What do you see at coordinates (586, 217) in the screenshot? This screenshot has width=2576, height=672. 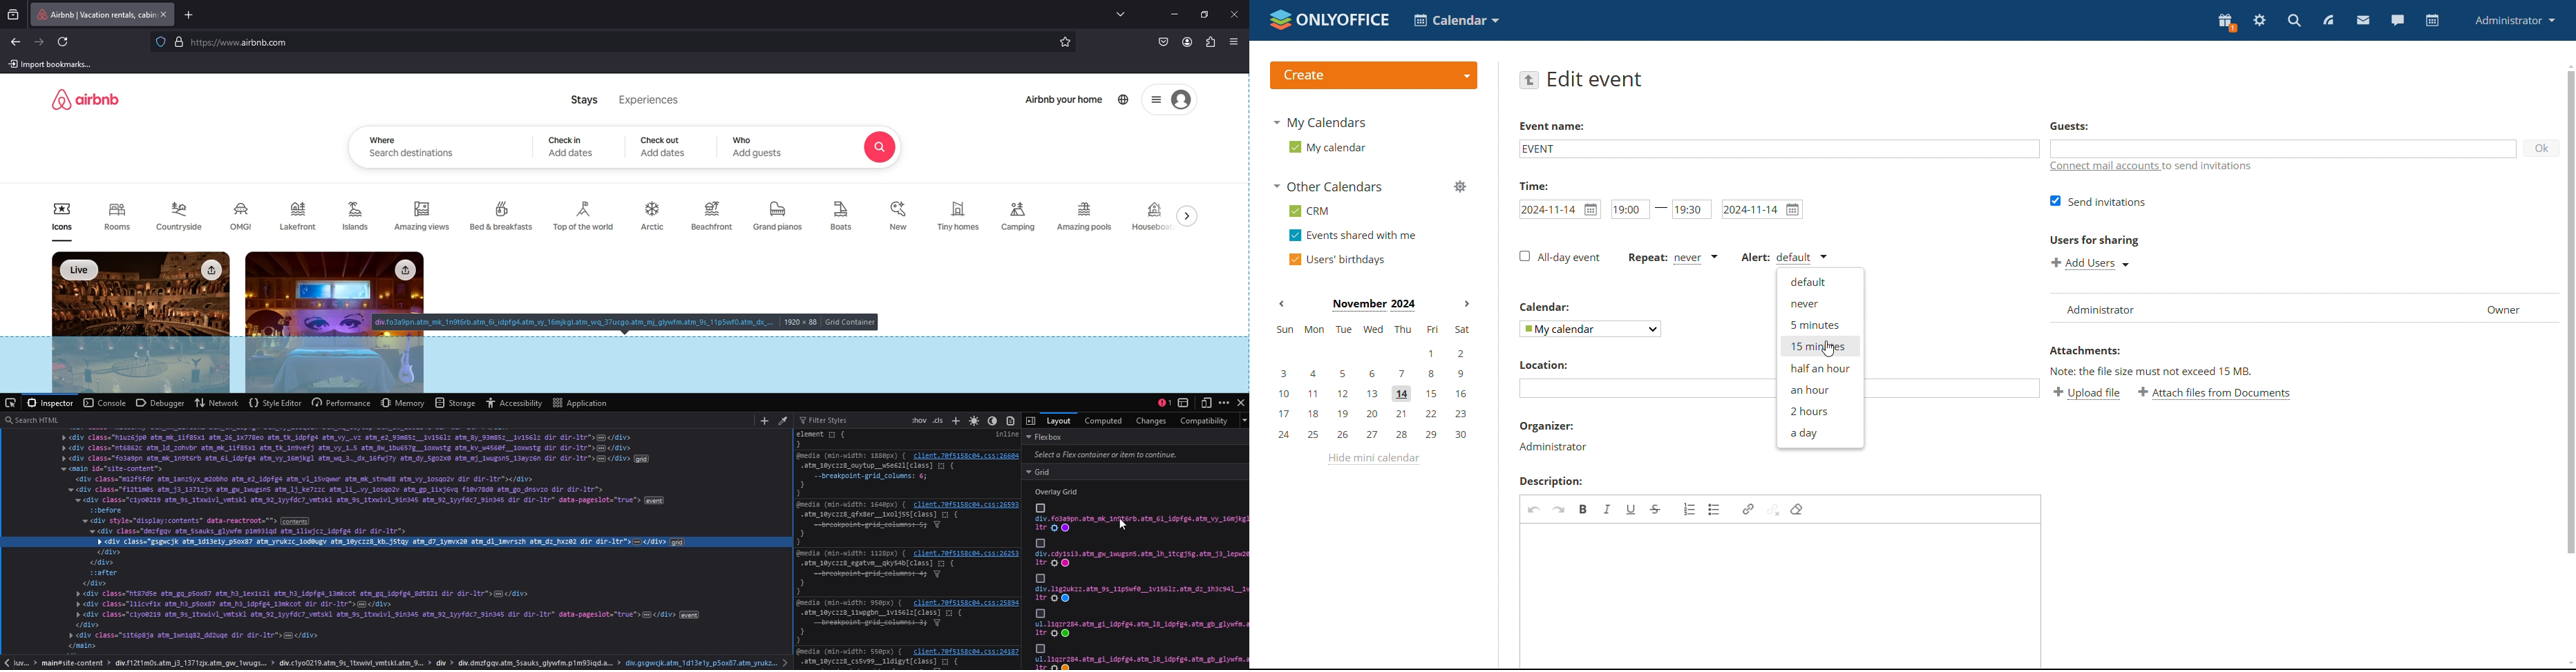 I see `Top of the world` at bounding box center [586, 217].